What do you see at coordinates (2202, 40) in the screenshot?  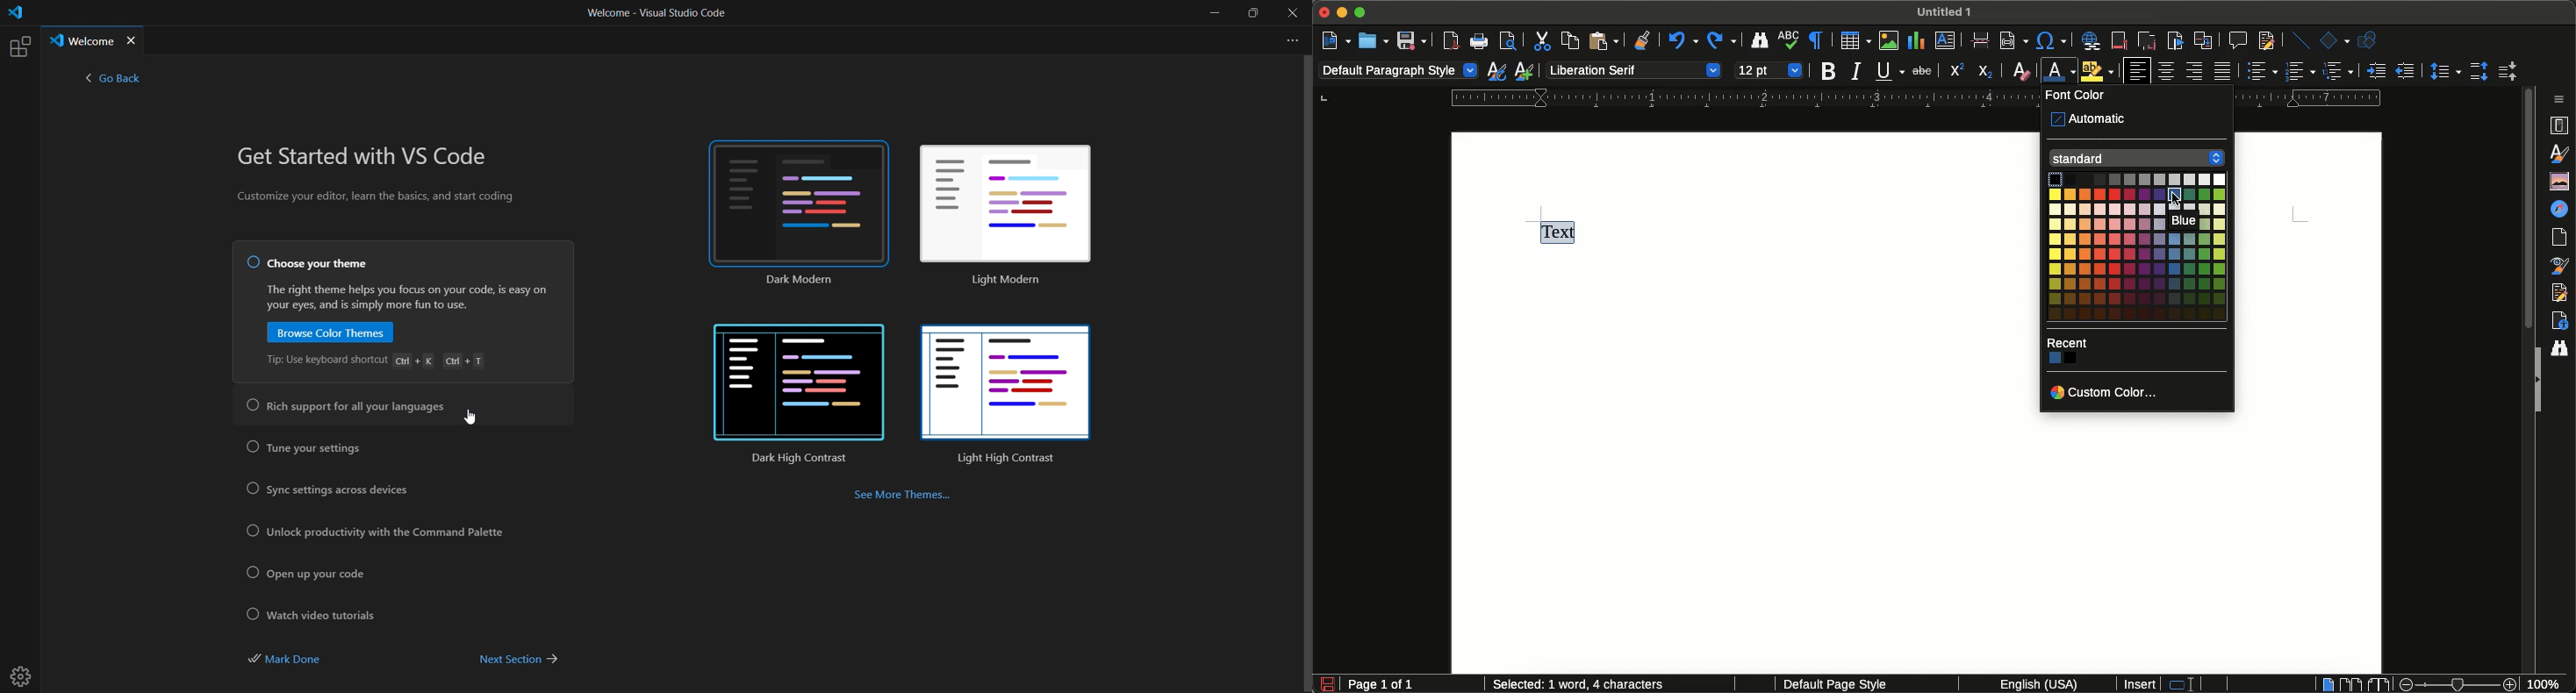 I see `Insert cross-reference` at bounding box center [2202, 40].